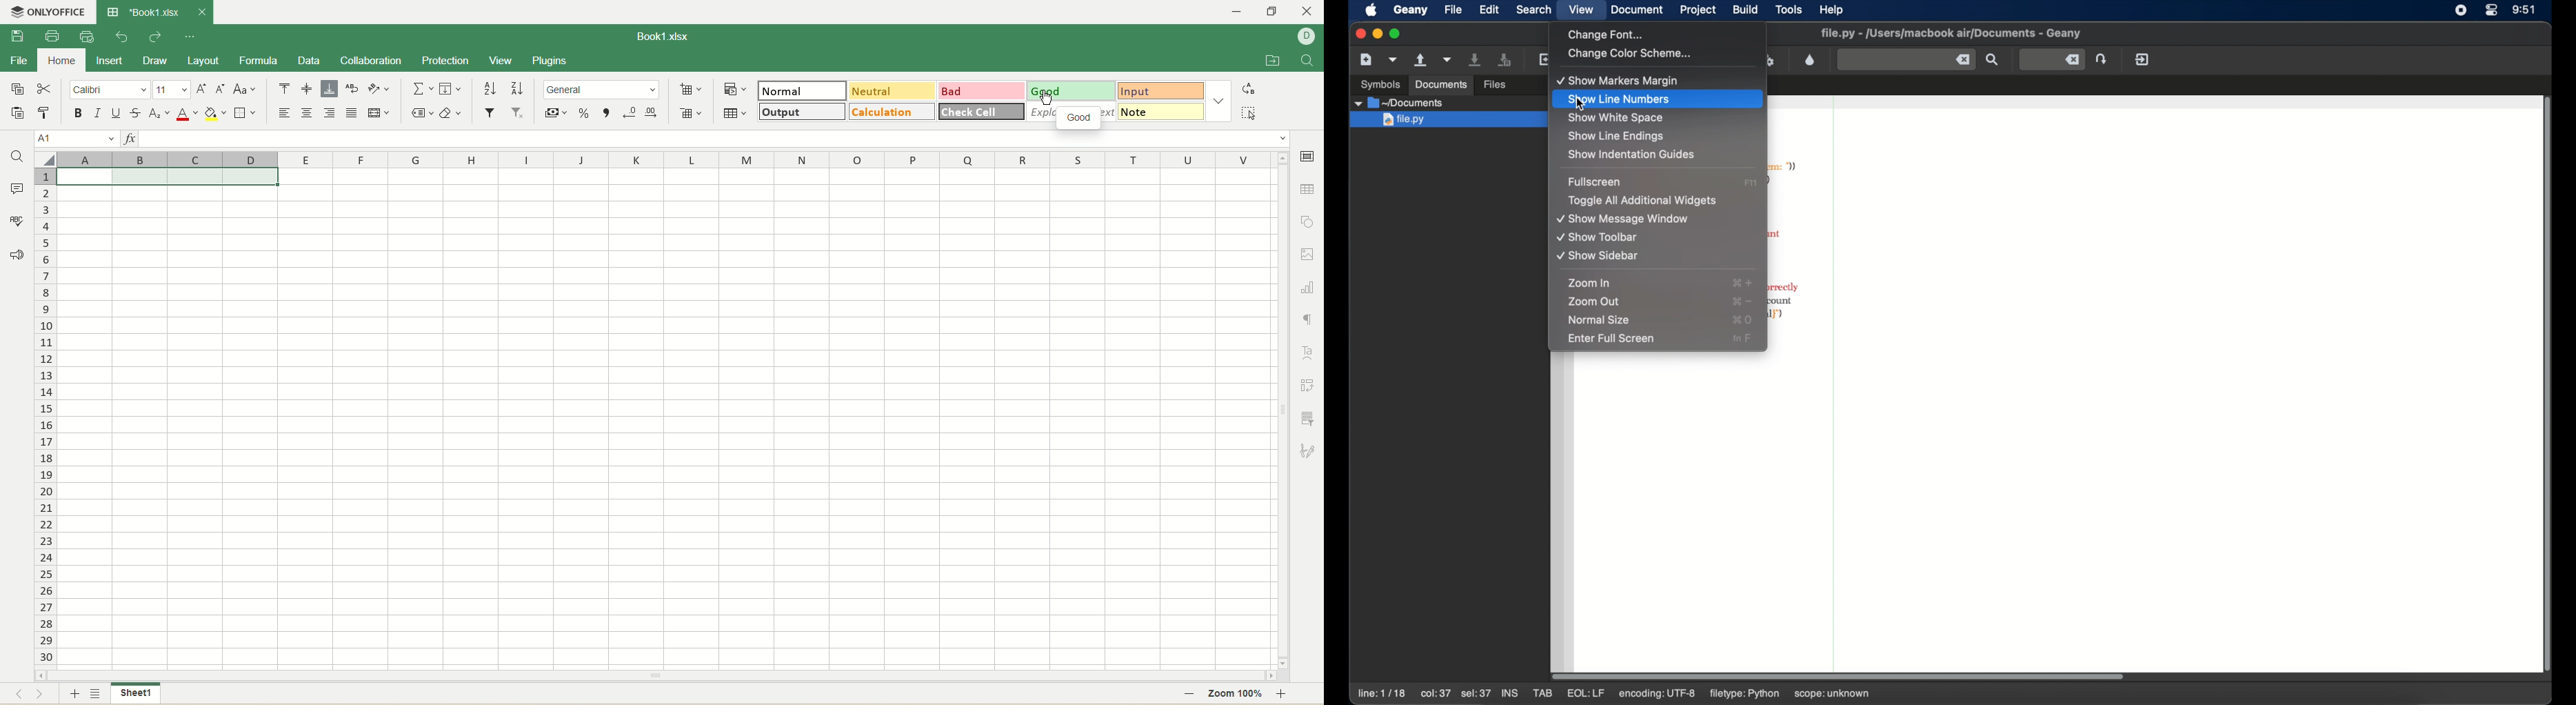  I want to click on summation, so click(423, 88).